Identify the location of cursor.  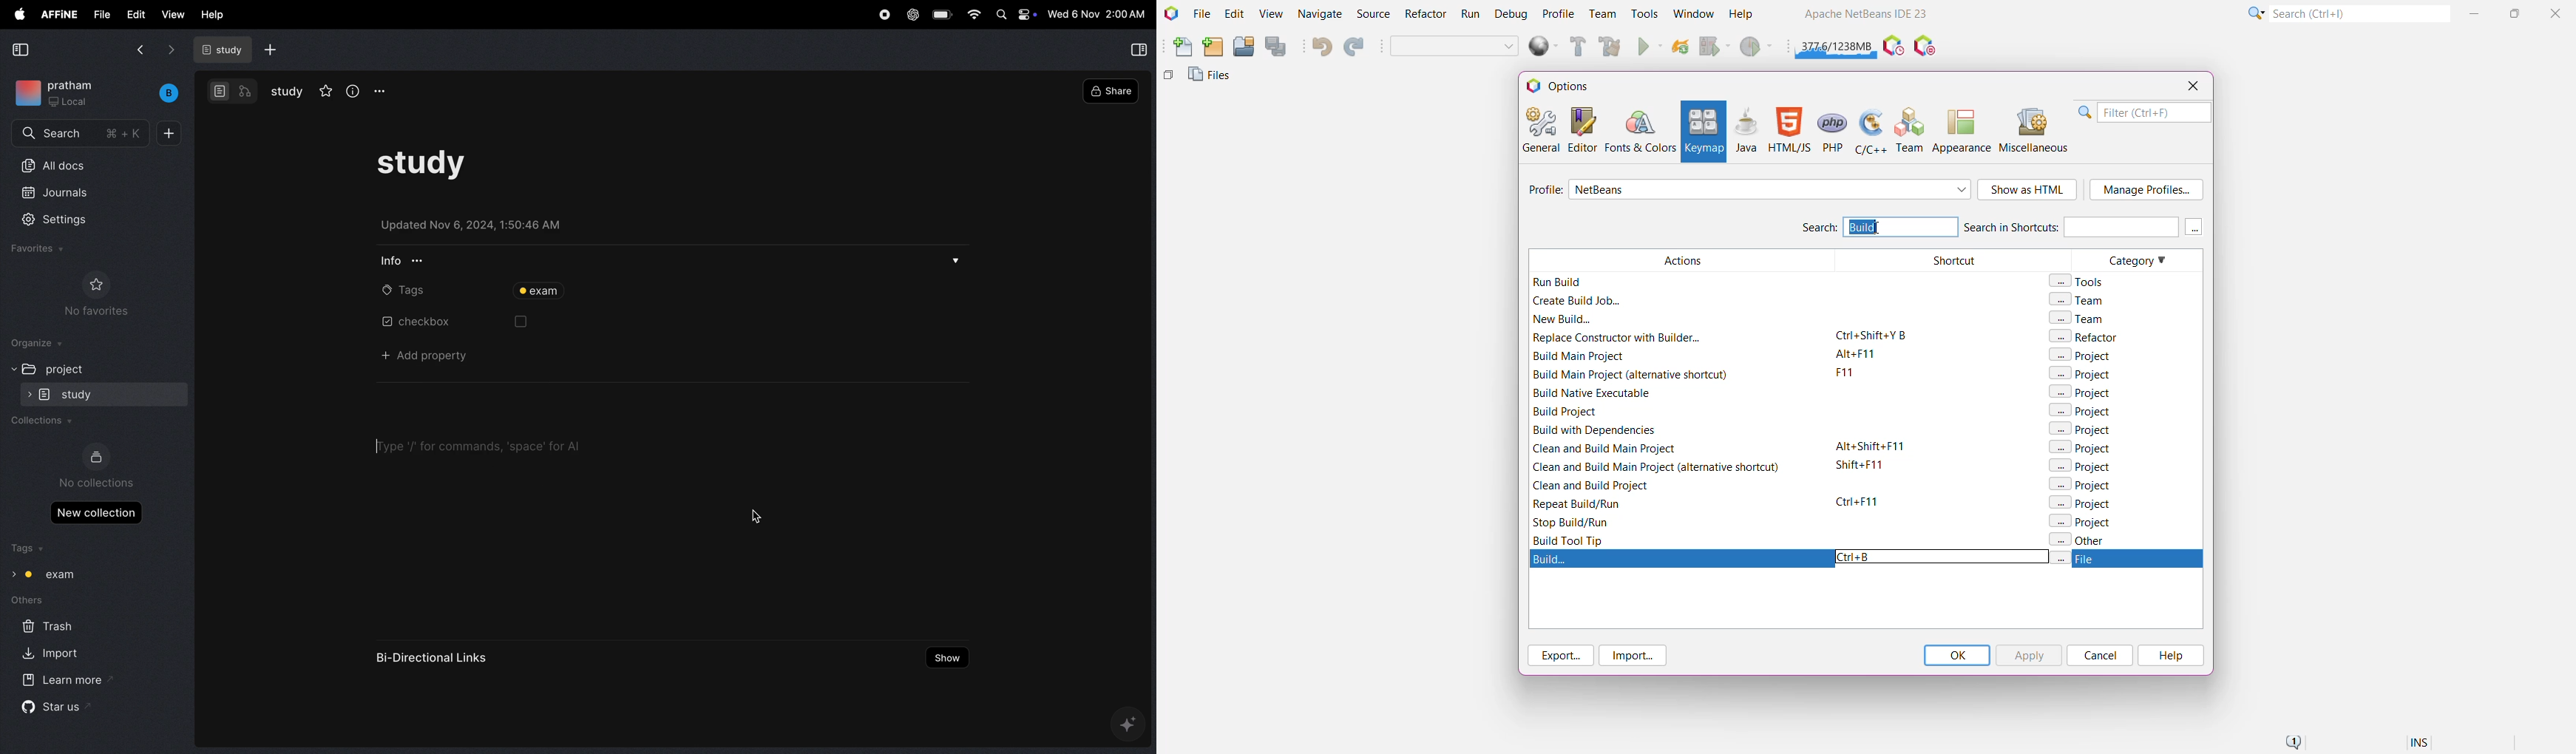
(760, 517).